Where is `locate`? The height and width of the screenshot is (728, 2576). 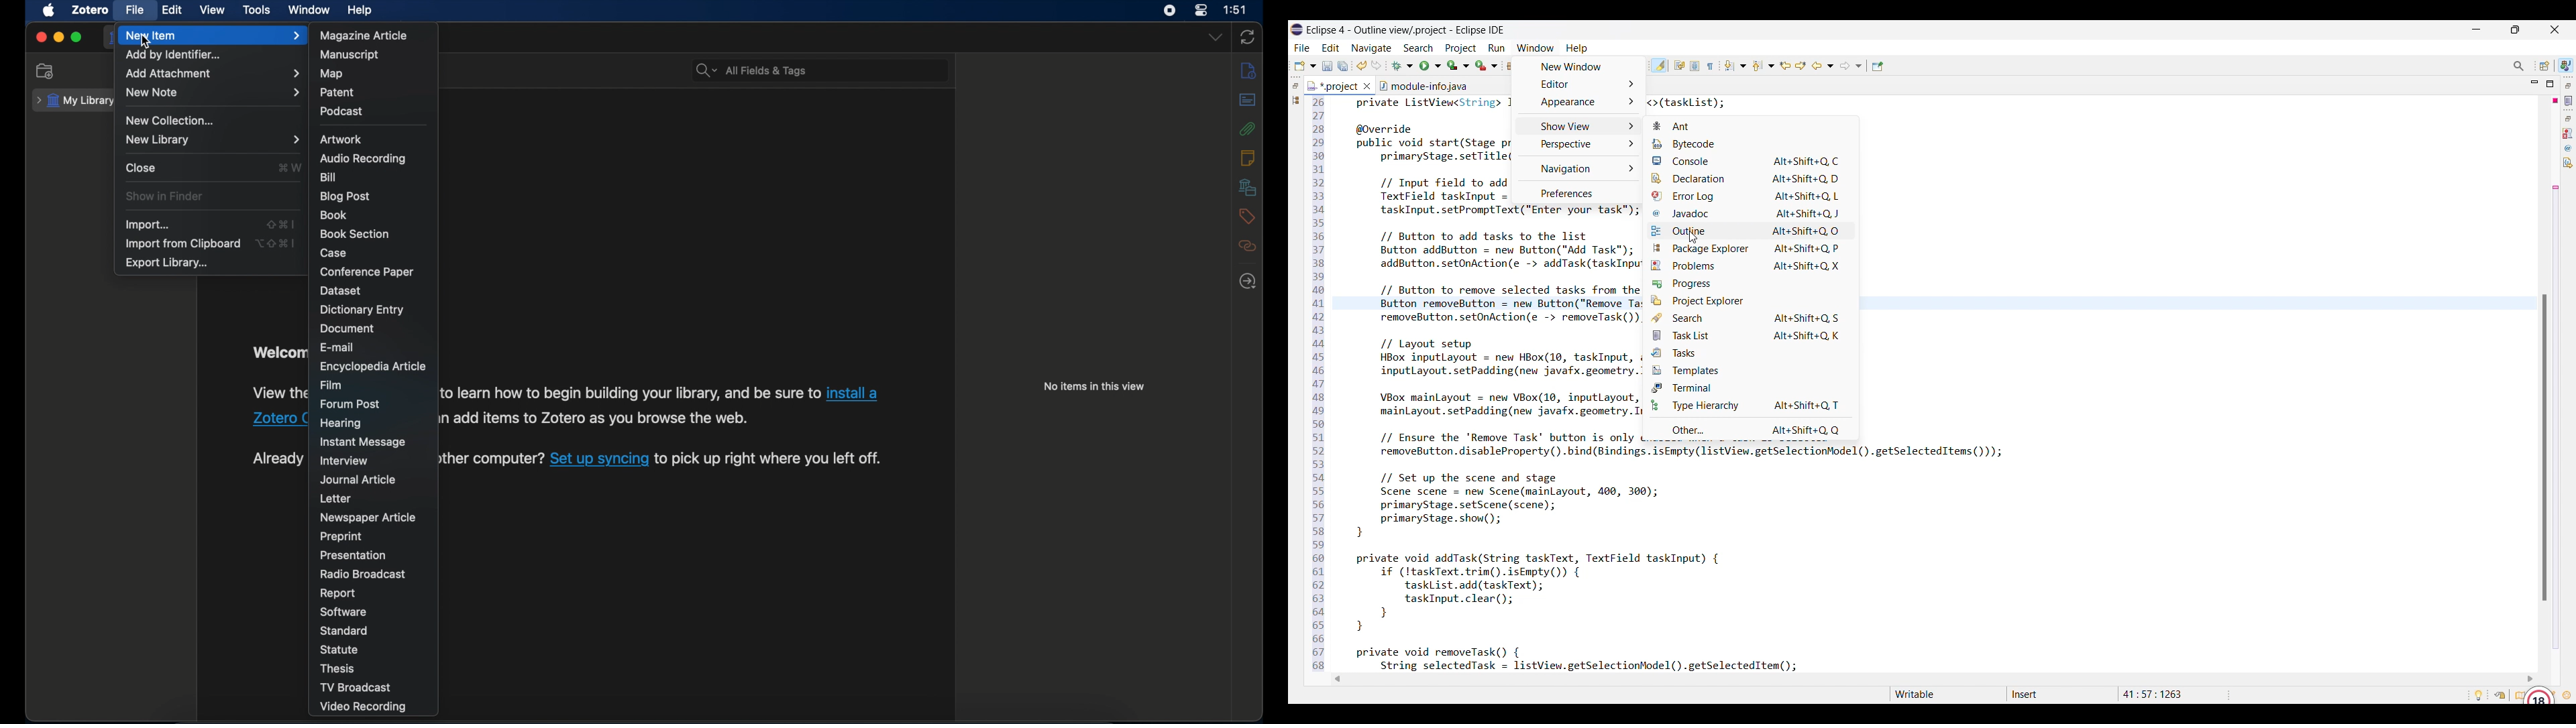
locate is located at coordinates (1248, 281).